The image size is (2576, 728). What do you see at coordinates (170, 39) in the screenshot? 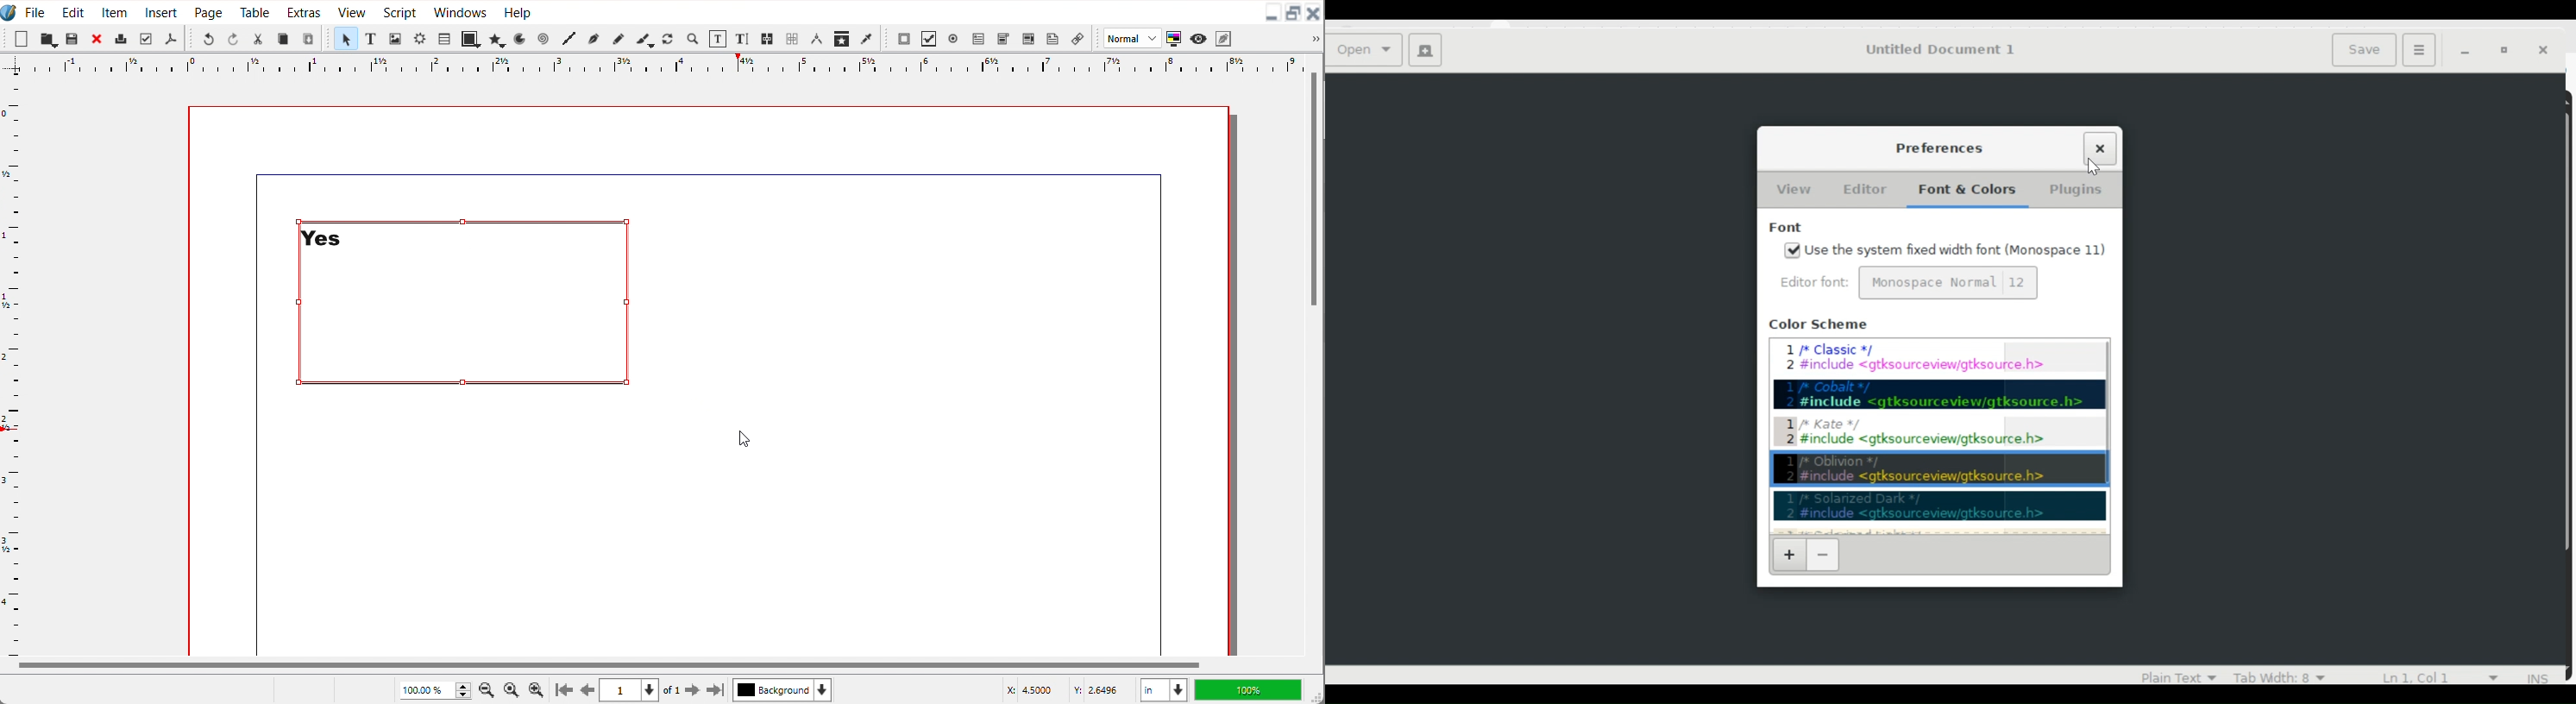
I see `Save as PDF` at bounding box center [170, 39].